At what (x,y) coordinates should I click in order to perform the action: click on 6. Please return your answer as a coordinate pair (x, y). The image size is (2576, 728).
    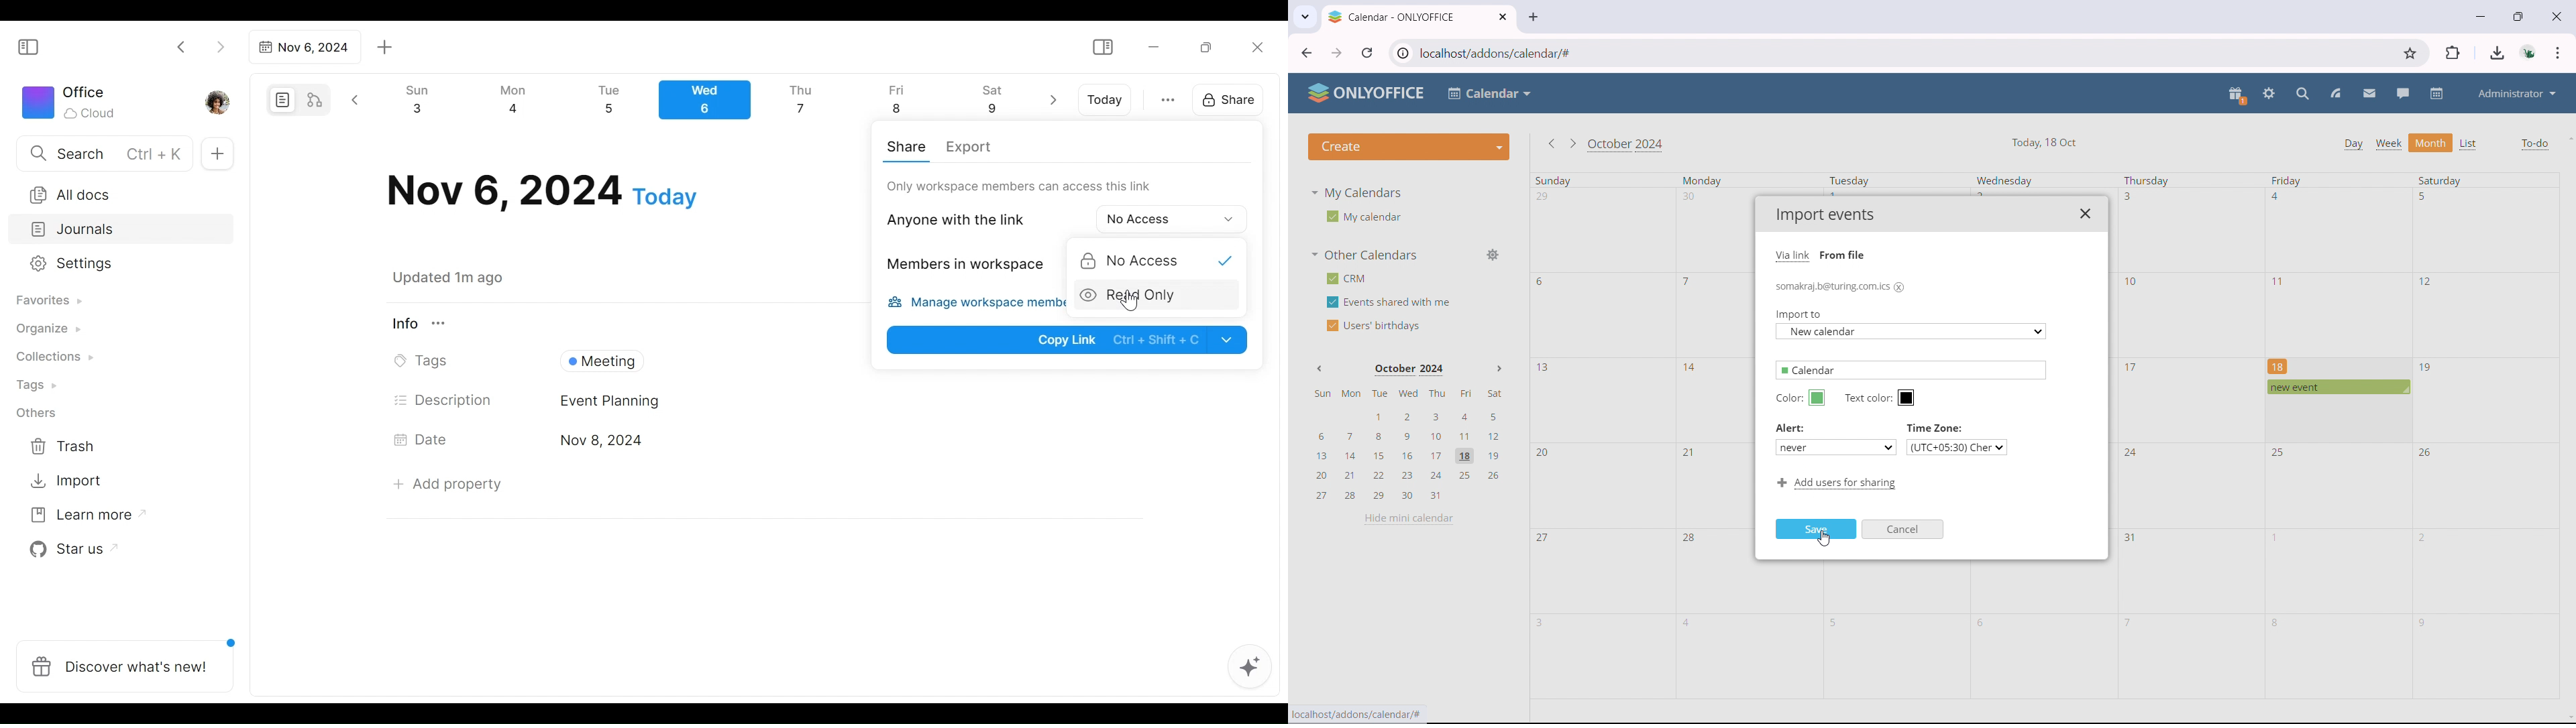
    Looking at the image, I should click on (1541, 282).